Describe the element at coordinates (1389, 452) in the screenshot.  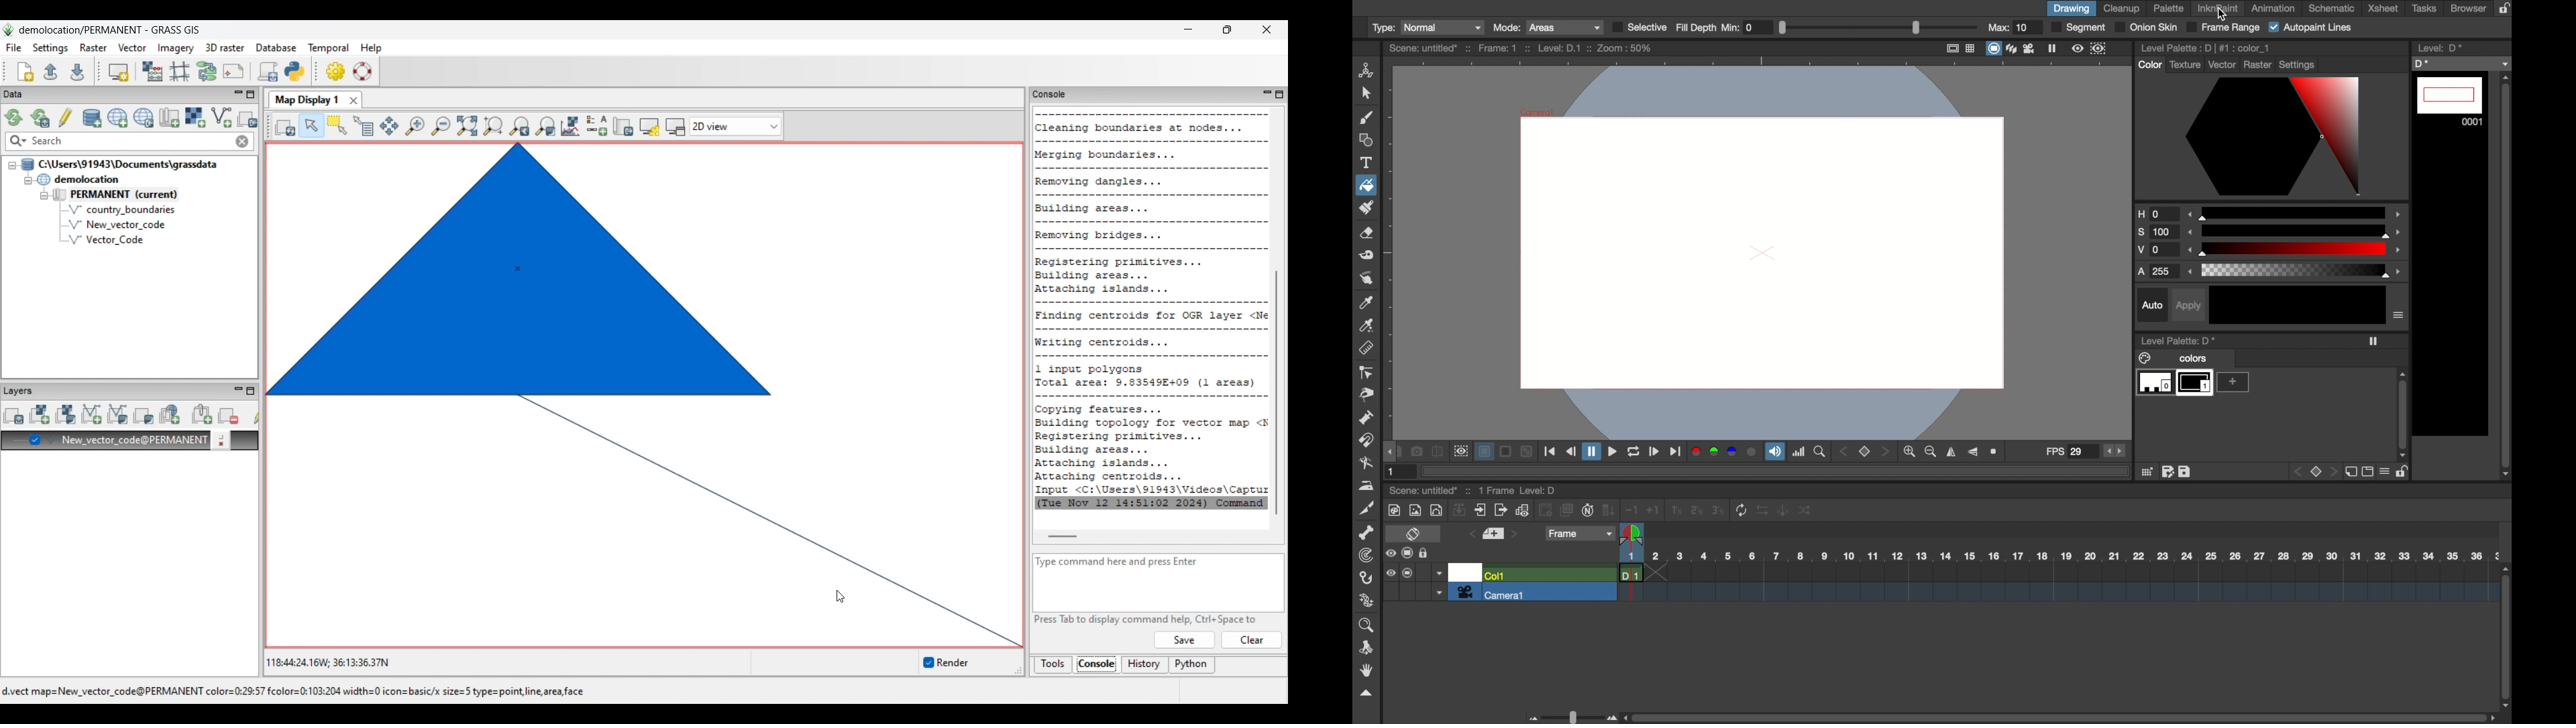
I see `drag  handle` at that location.